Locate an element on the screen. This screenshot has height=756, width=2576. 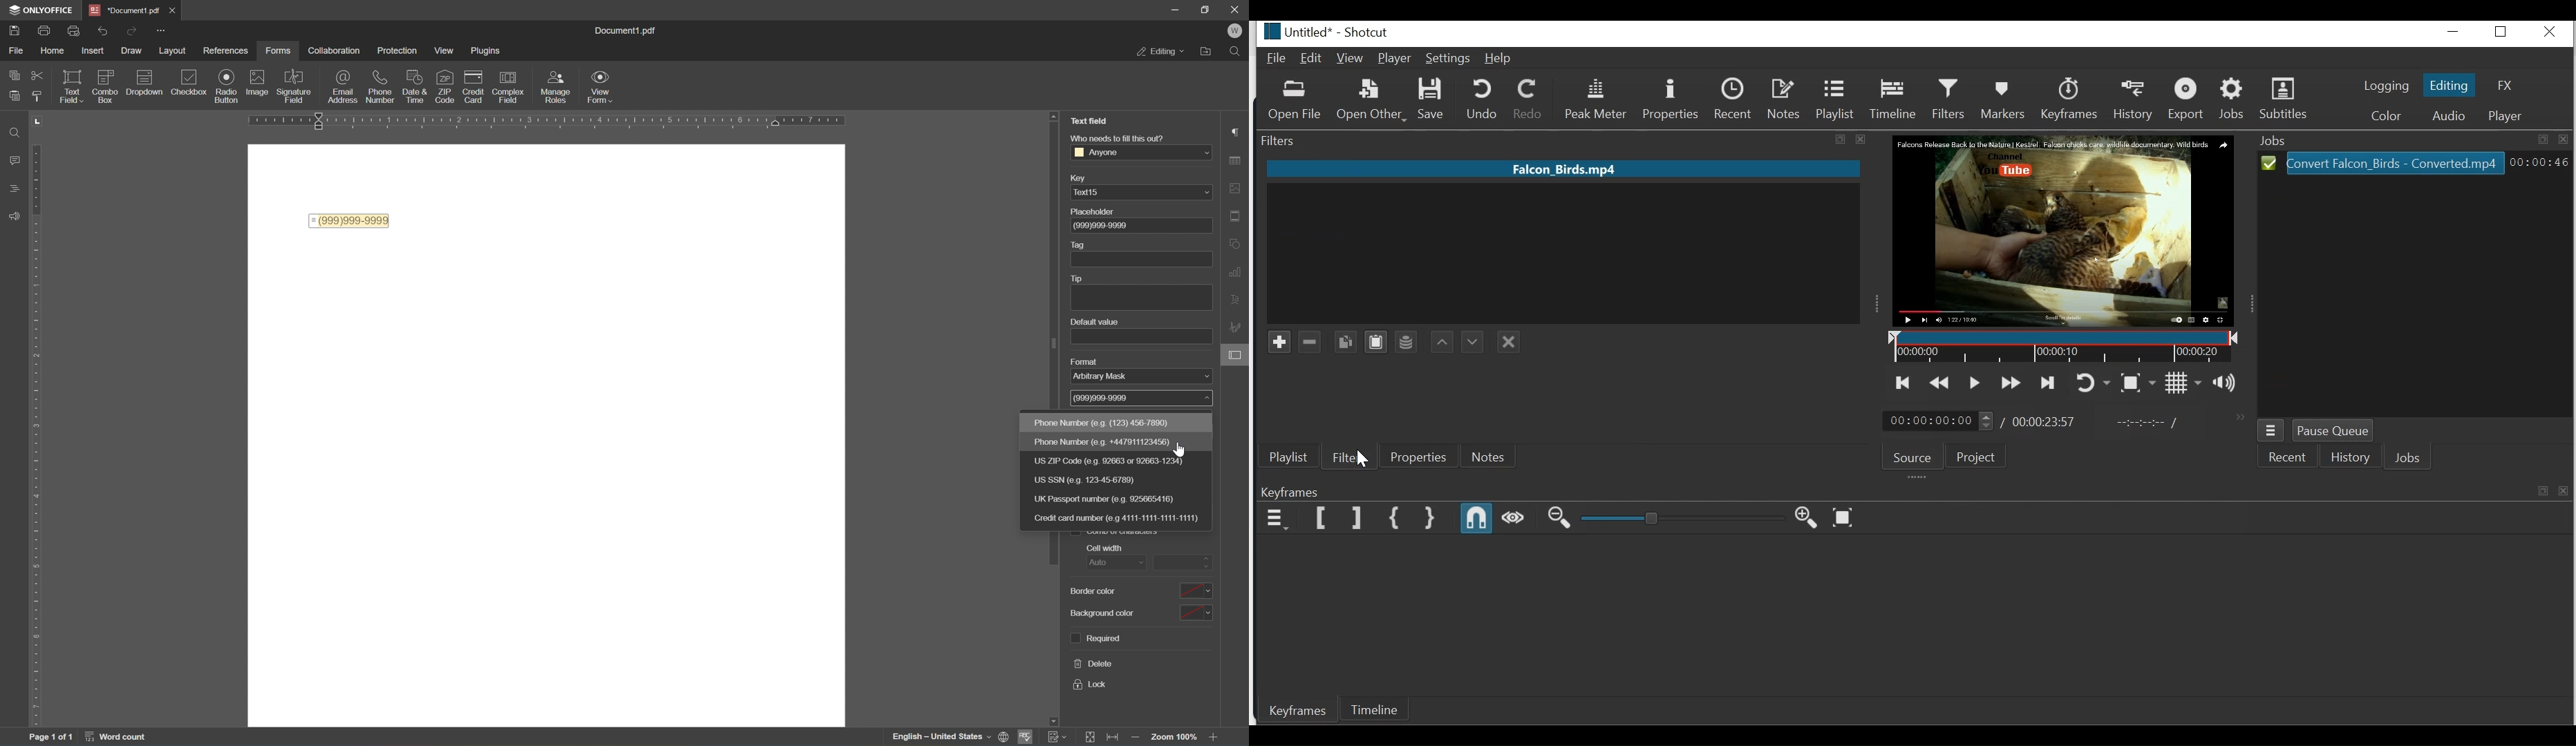
close is located at coordinates (1508, 343).